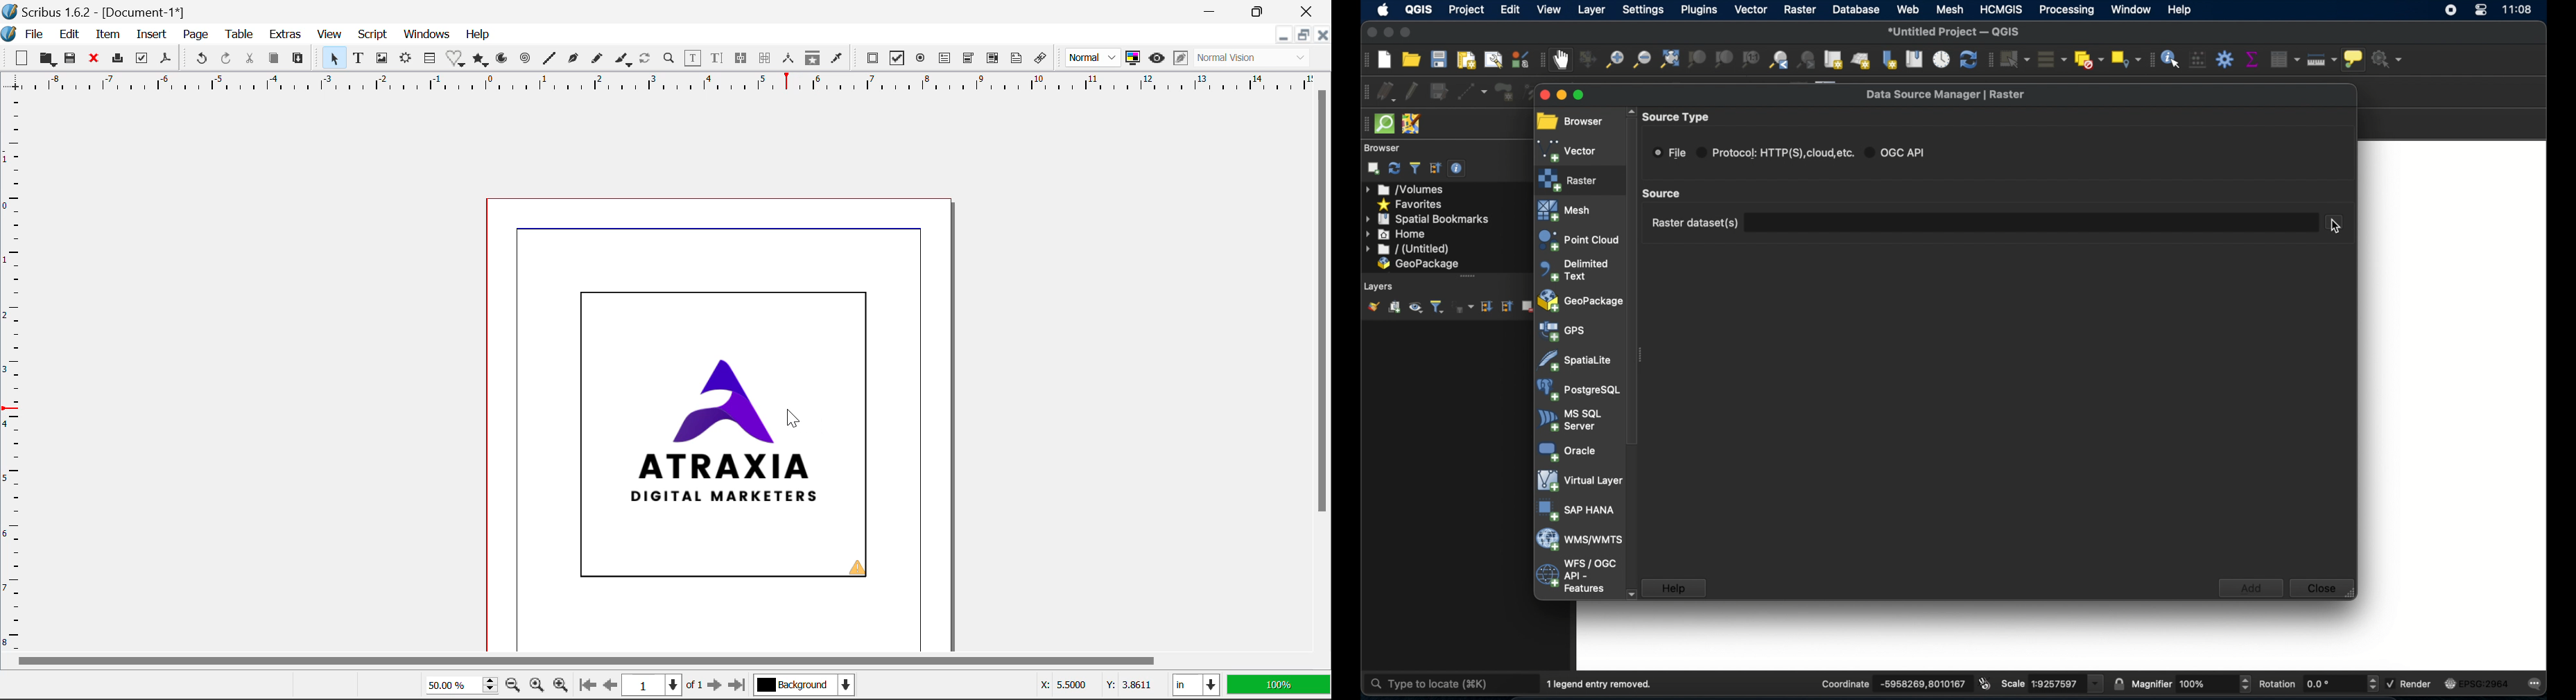  I want to click on josh remote, so click(1411, 123).